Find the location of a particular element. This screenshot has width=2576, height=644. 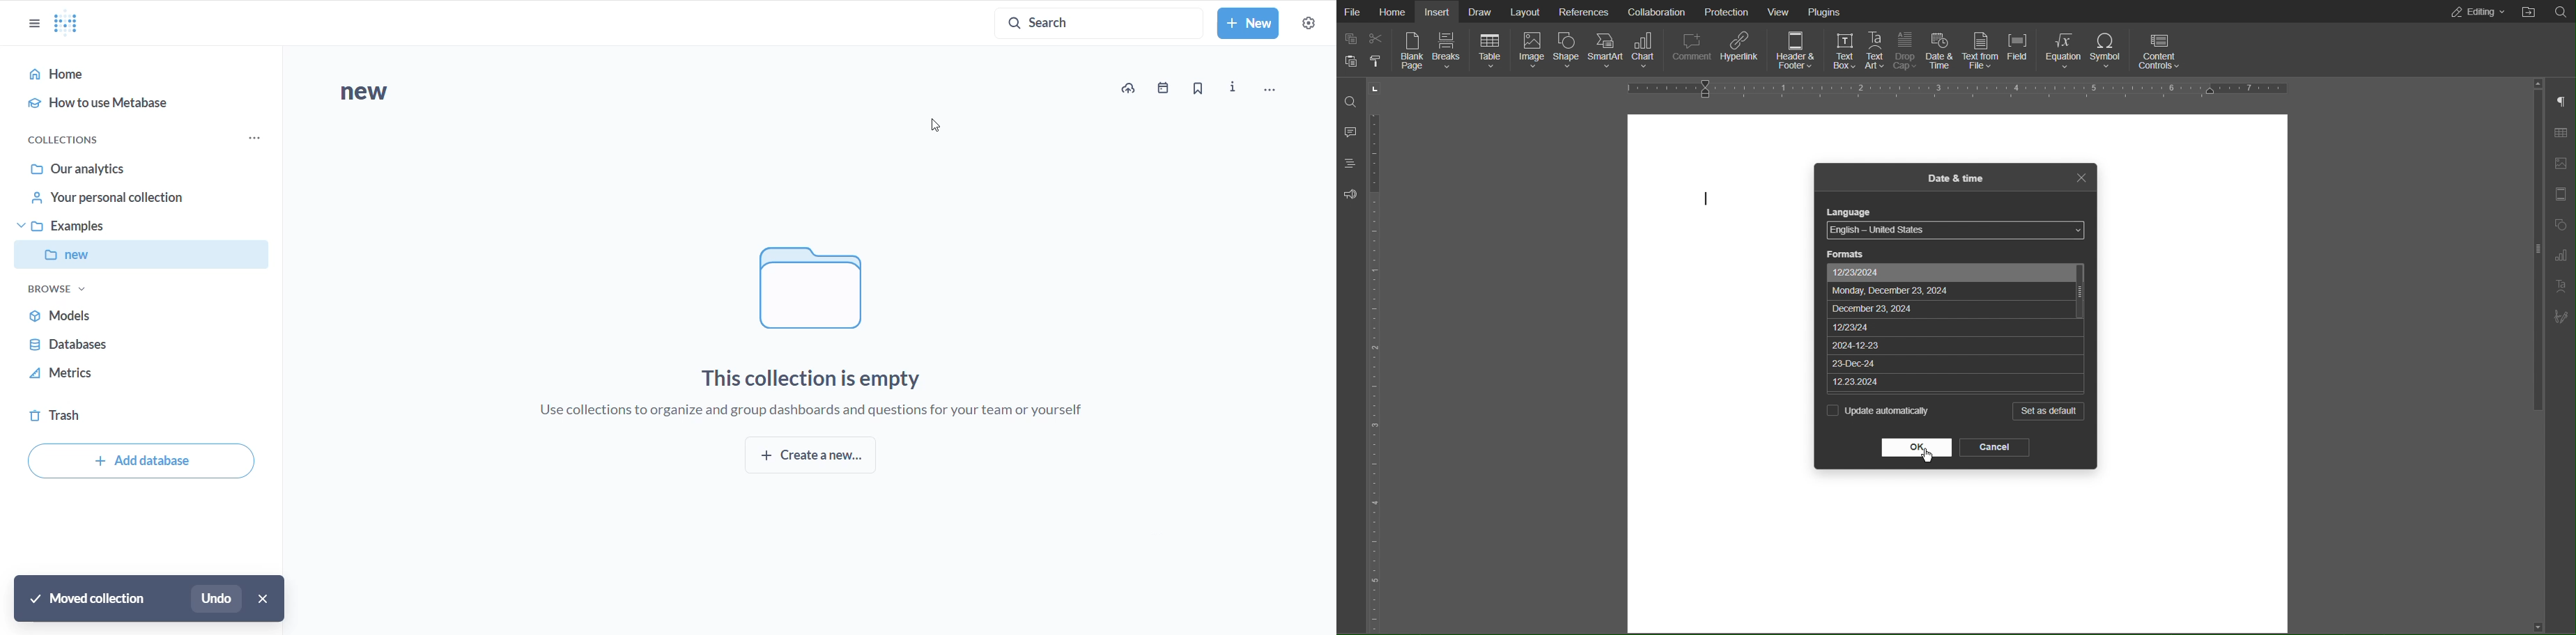

Header & Footer is located at coordinates (1796, 49).